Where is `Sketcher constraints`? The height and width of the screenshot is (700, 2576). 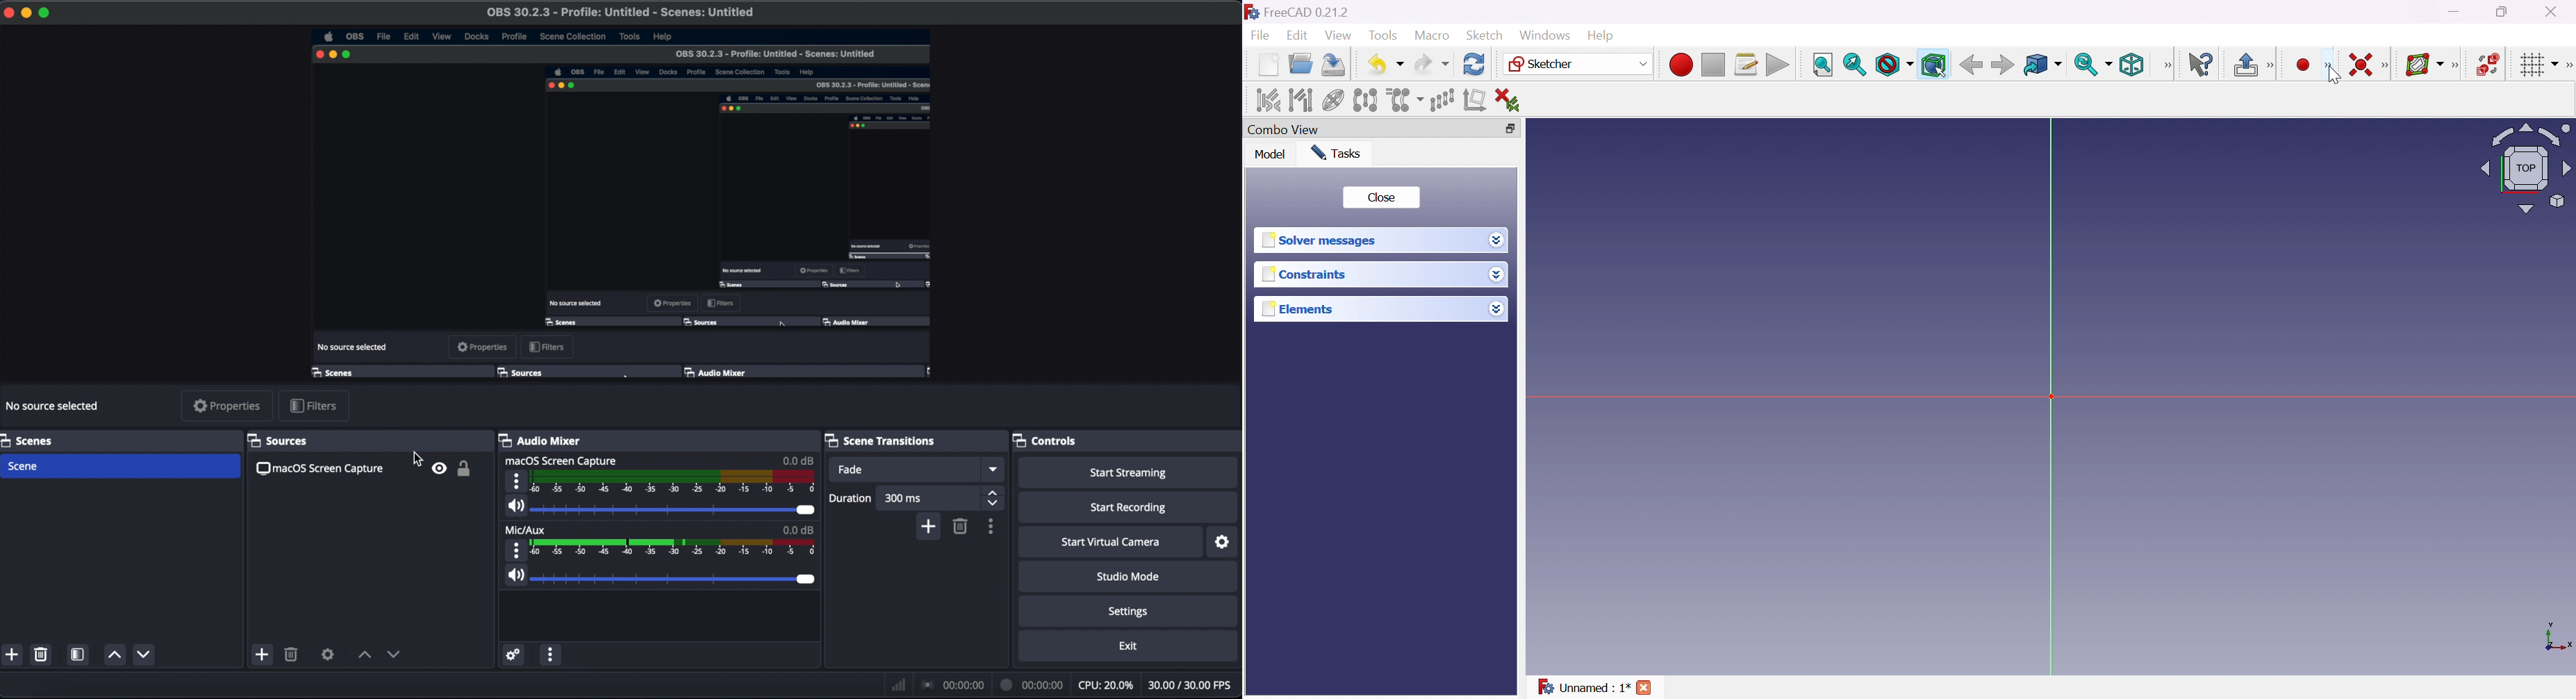 Sketcher constraints is located at coordinates (2388, 66).